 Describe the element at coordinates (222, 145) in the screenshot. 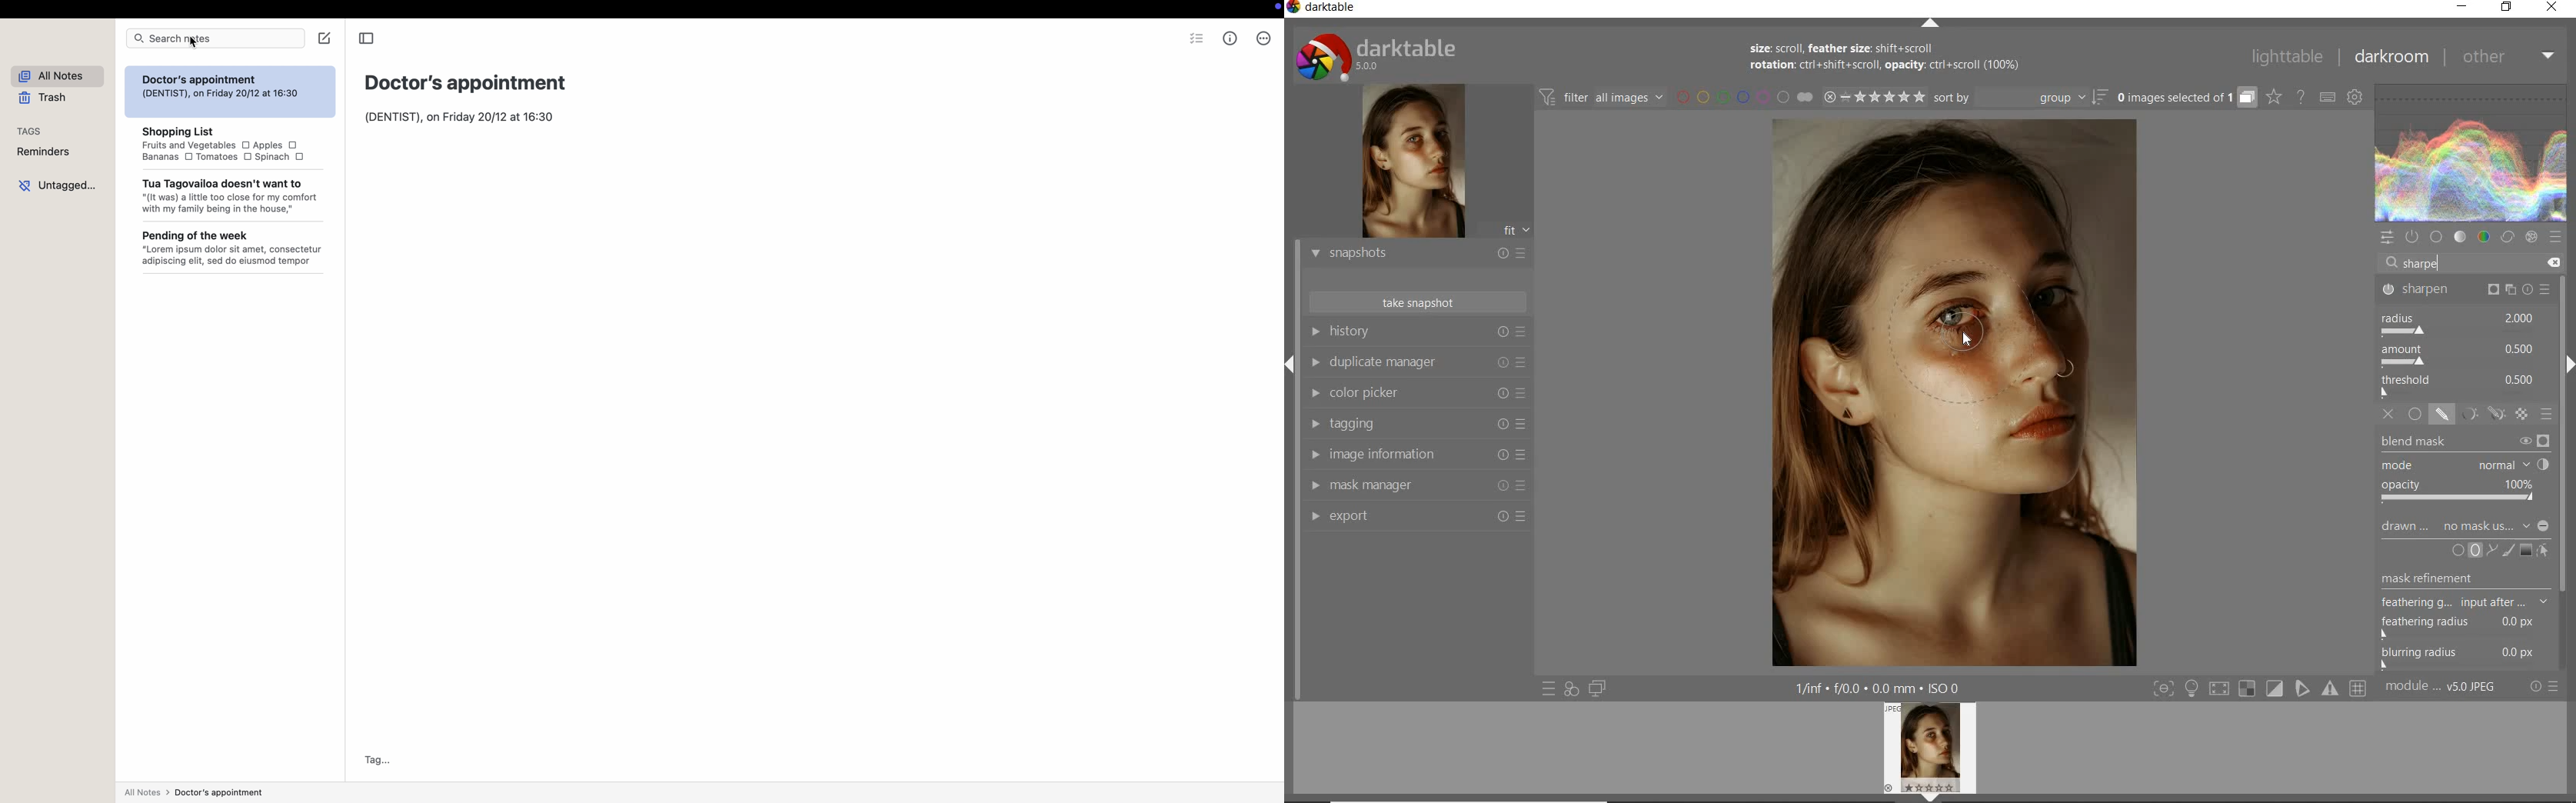

I see `Shopping List Fruits and Vegetables O Apples OBananas O Tomatoes O Spinach O` at that location.